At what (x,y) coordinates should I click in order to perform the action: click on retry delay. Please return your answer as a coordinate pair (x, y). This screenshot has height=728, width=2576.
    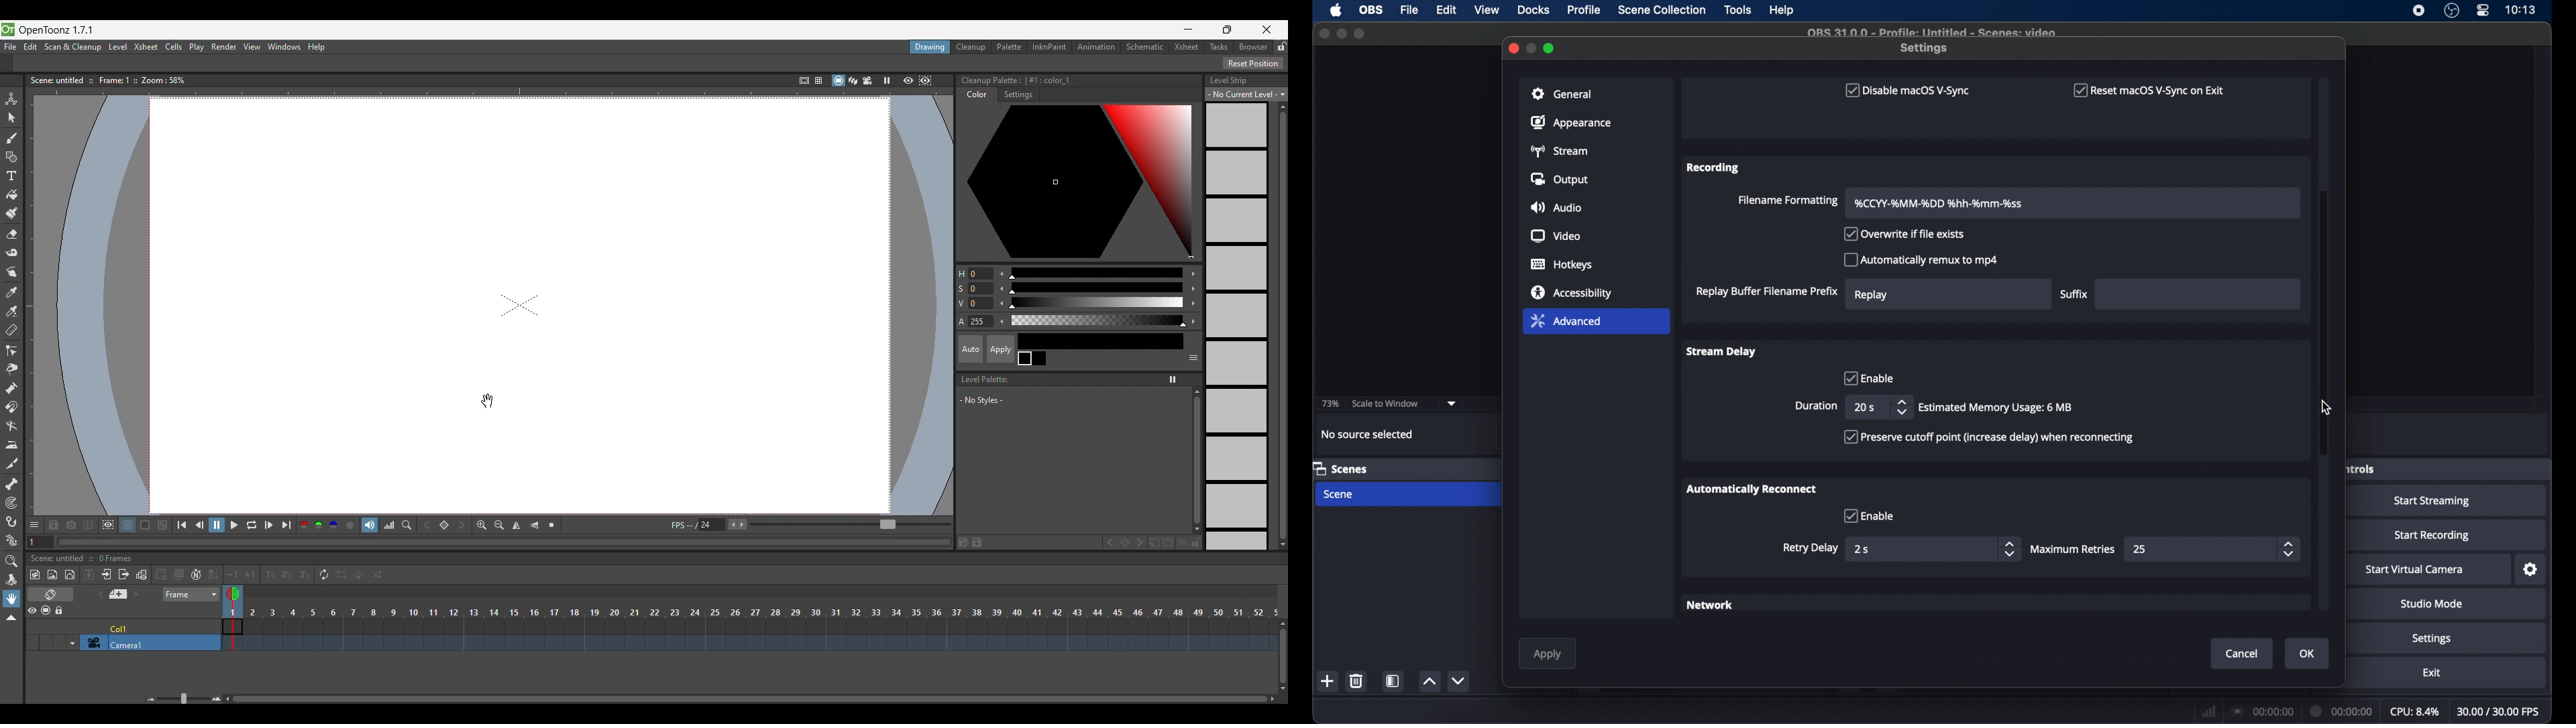
    Looking at the image, I should click on (1811, 548).